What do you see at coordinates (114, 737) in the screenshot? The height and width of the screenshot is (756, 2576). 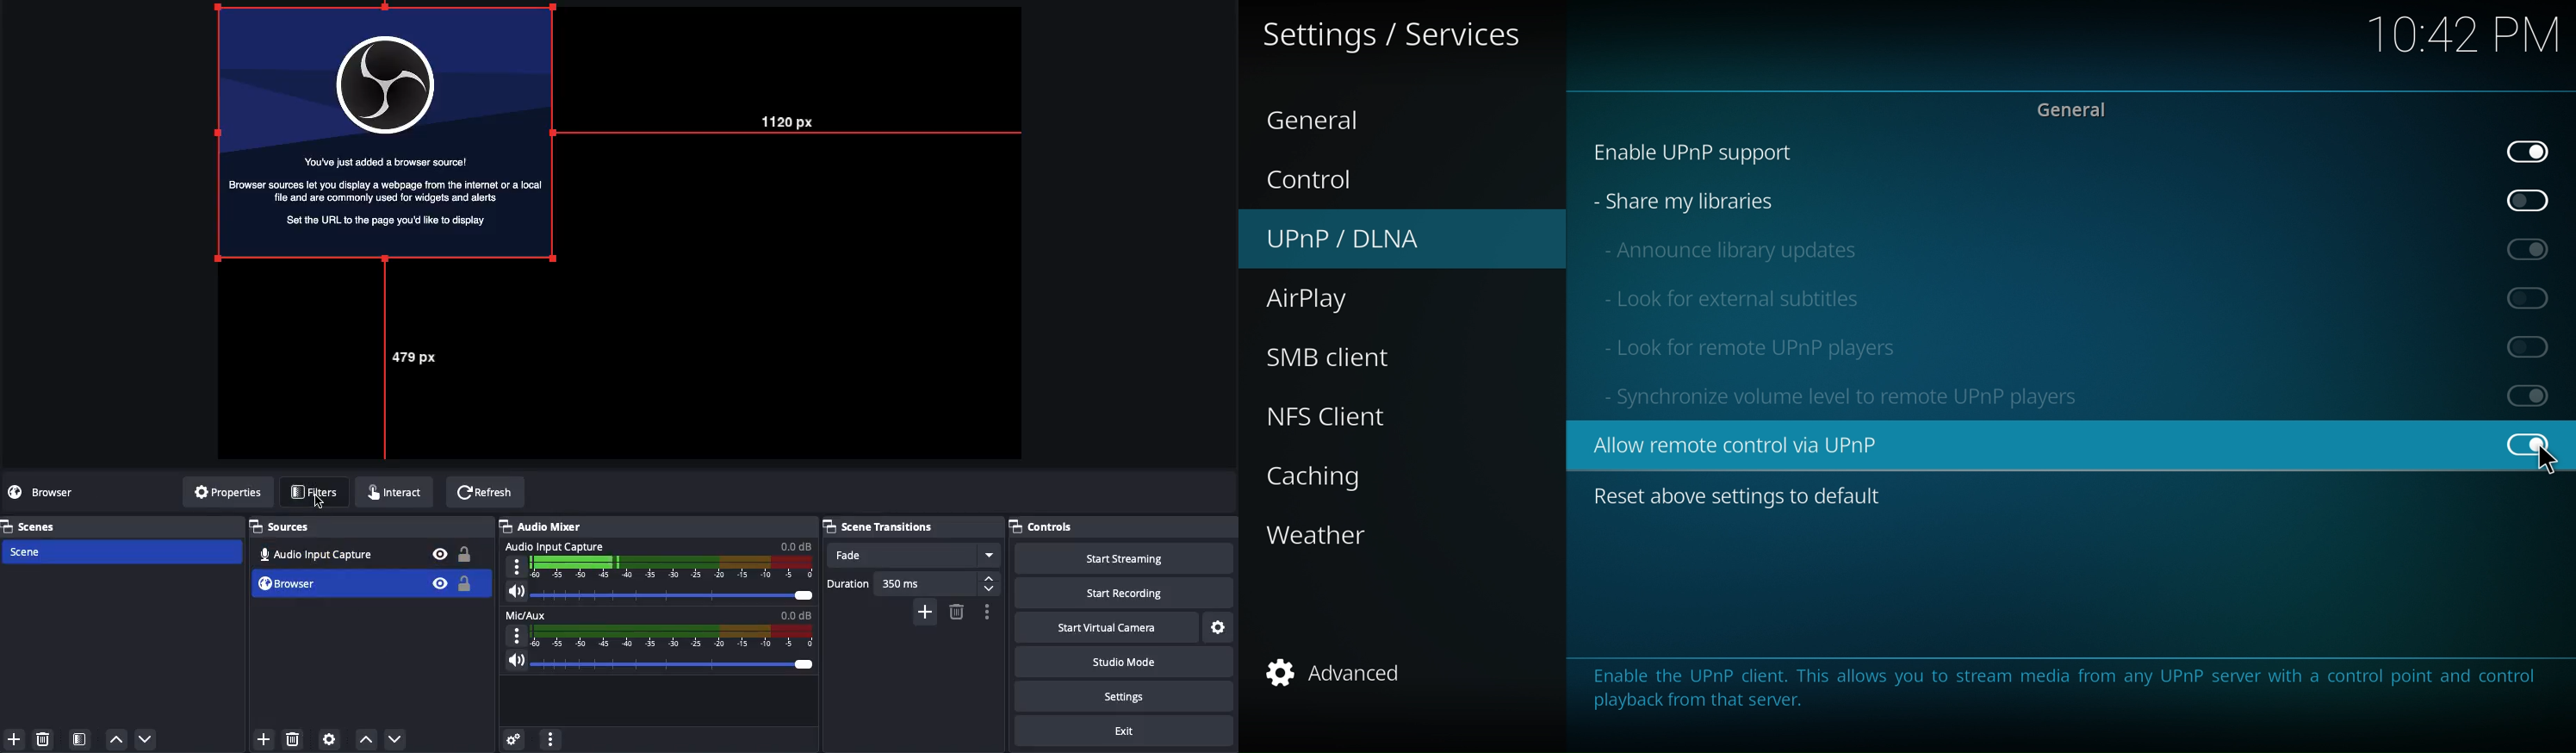 I see `Up` at bounding box center [114, 737].